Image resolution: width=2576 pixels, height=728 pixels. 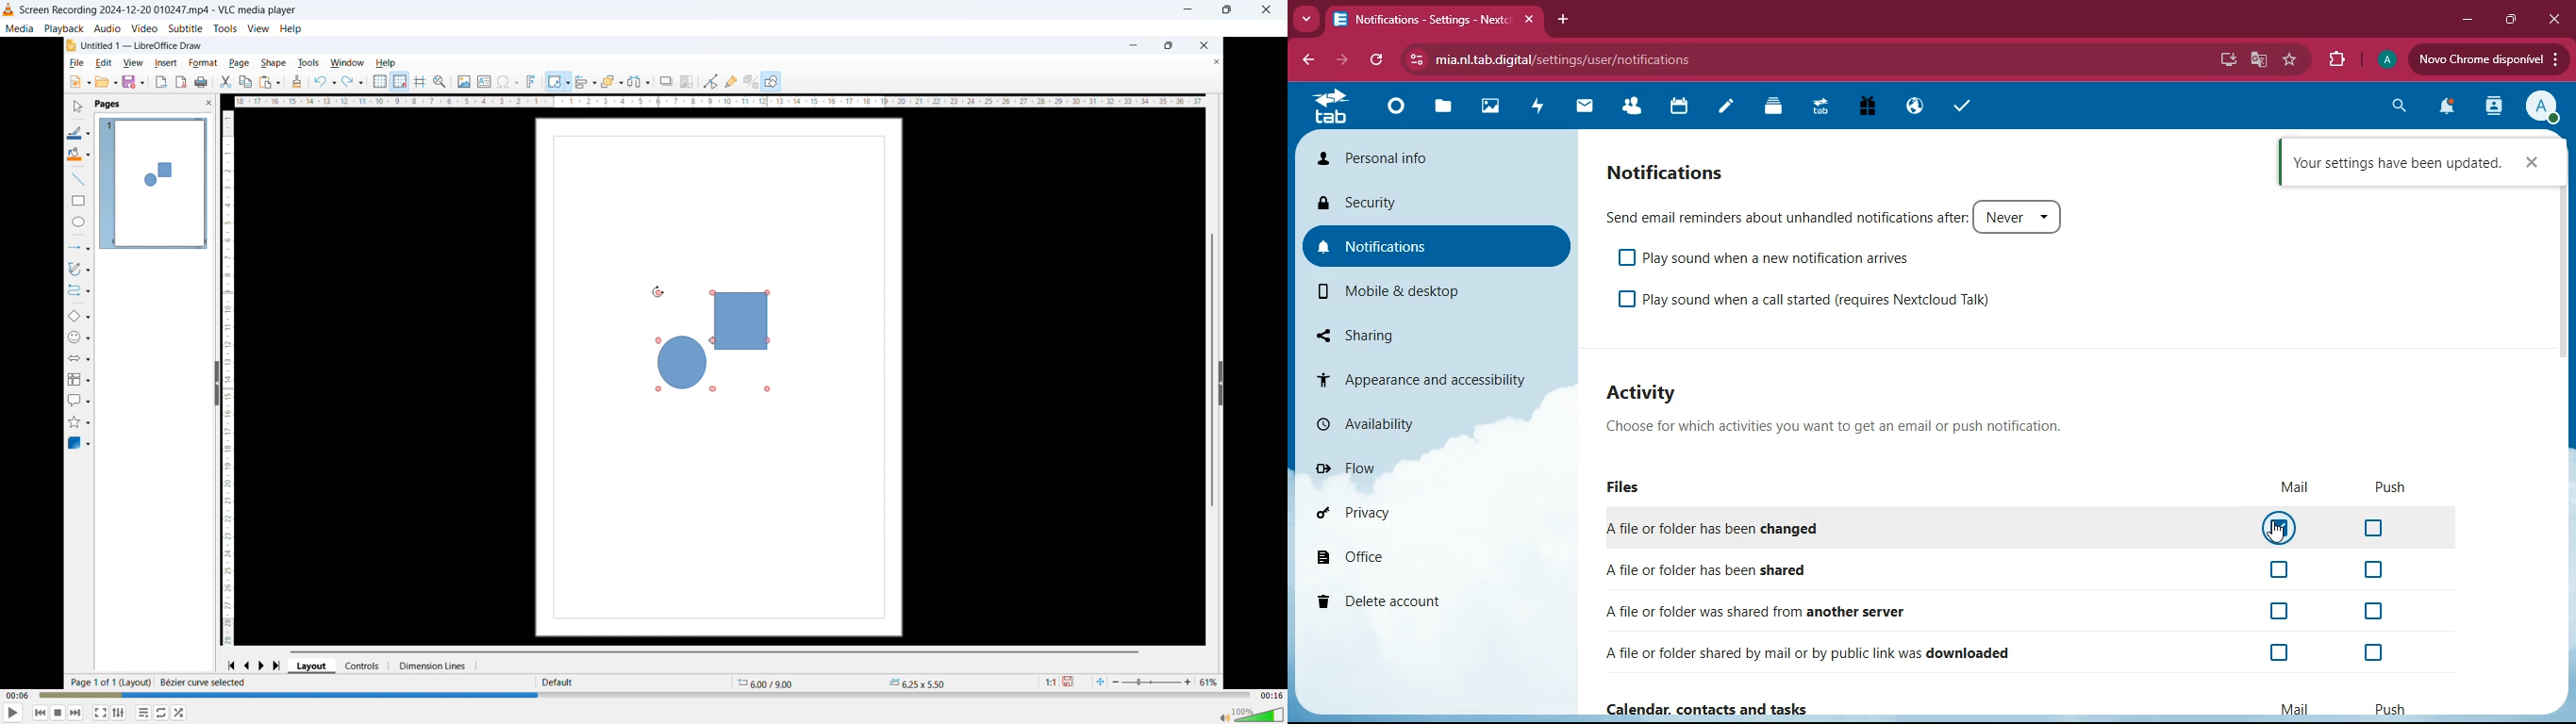 What do you see at coordinates (1429, 247) in the screenshot?
I see `notifications` at bounding box center [1429, 247].